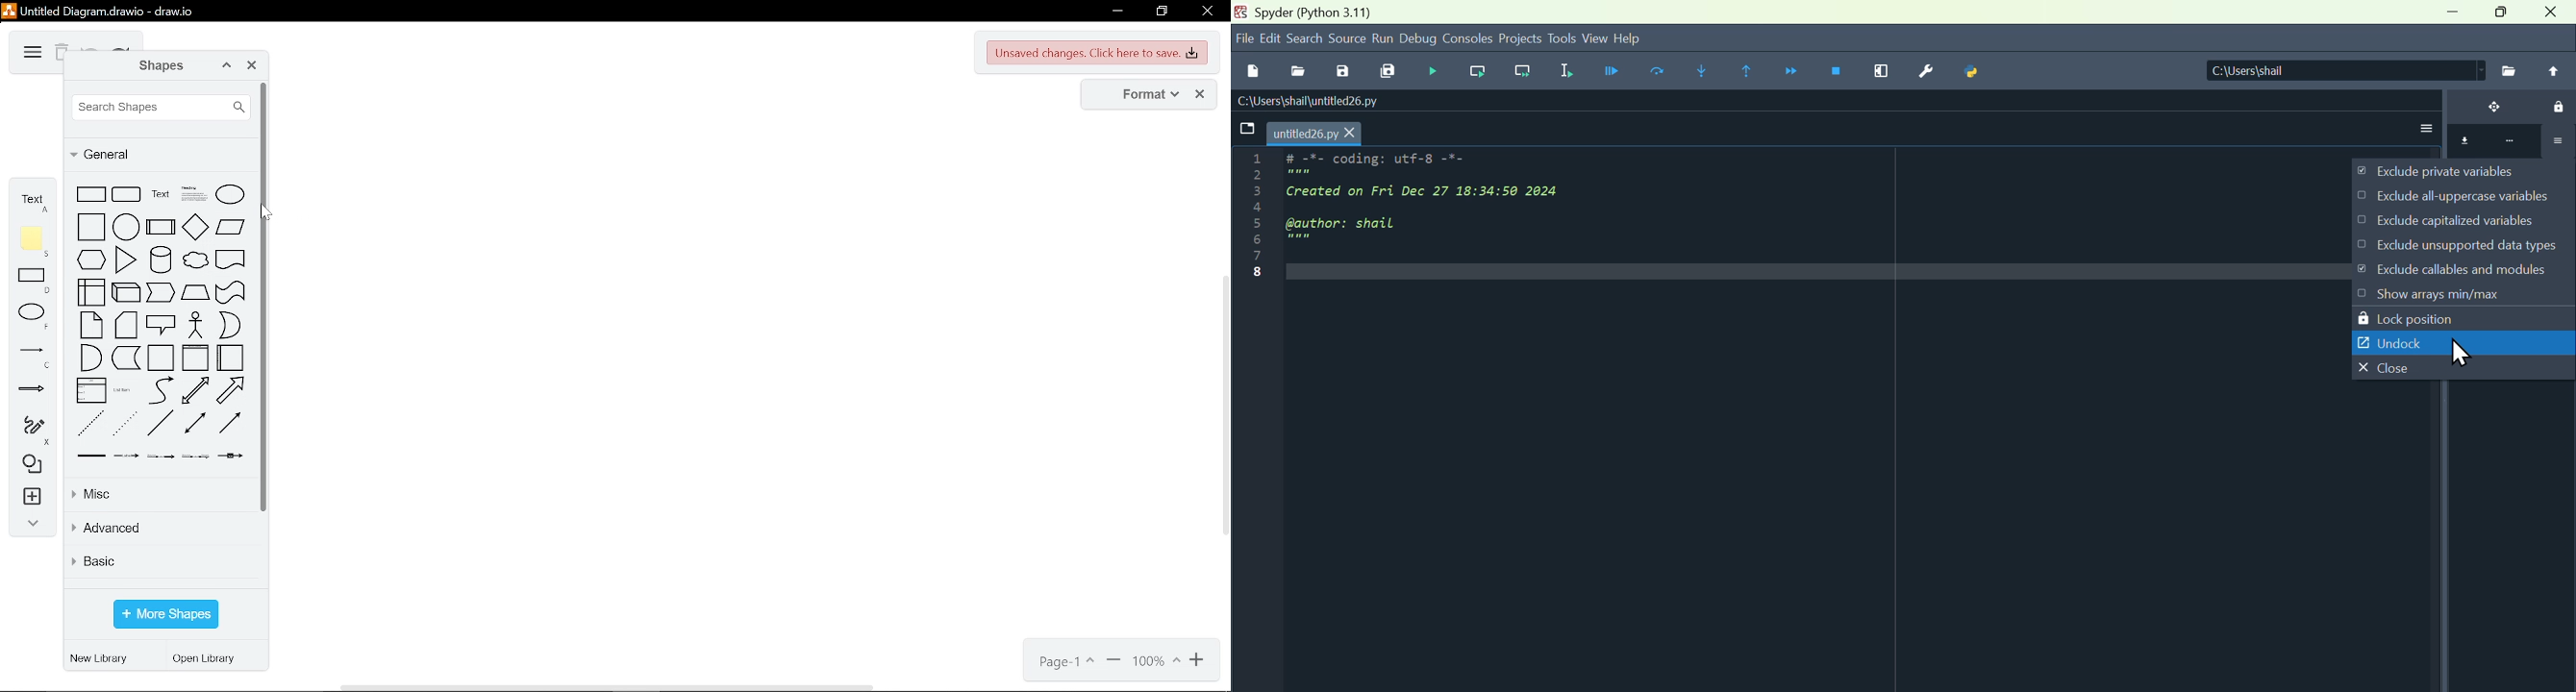 The height and width of the screenshot is (700, 2576). What do you see at coordinates (2552, 105) in the screenshot?
I see `lock` at bounding box center [2552, 105].